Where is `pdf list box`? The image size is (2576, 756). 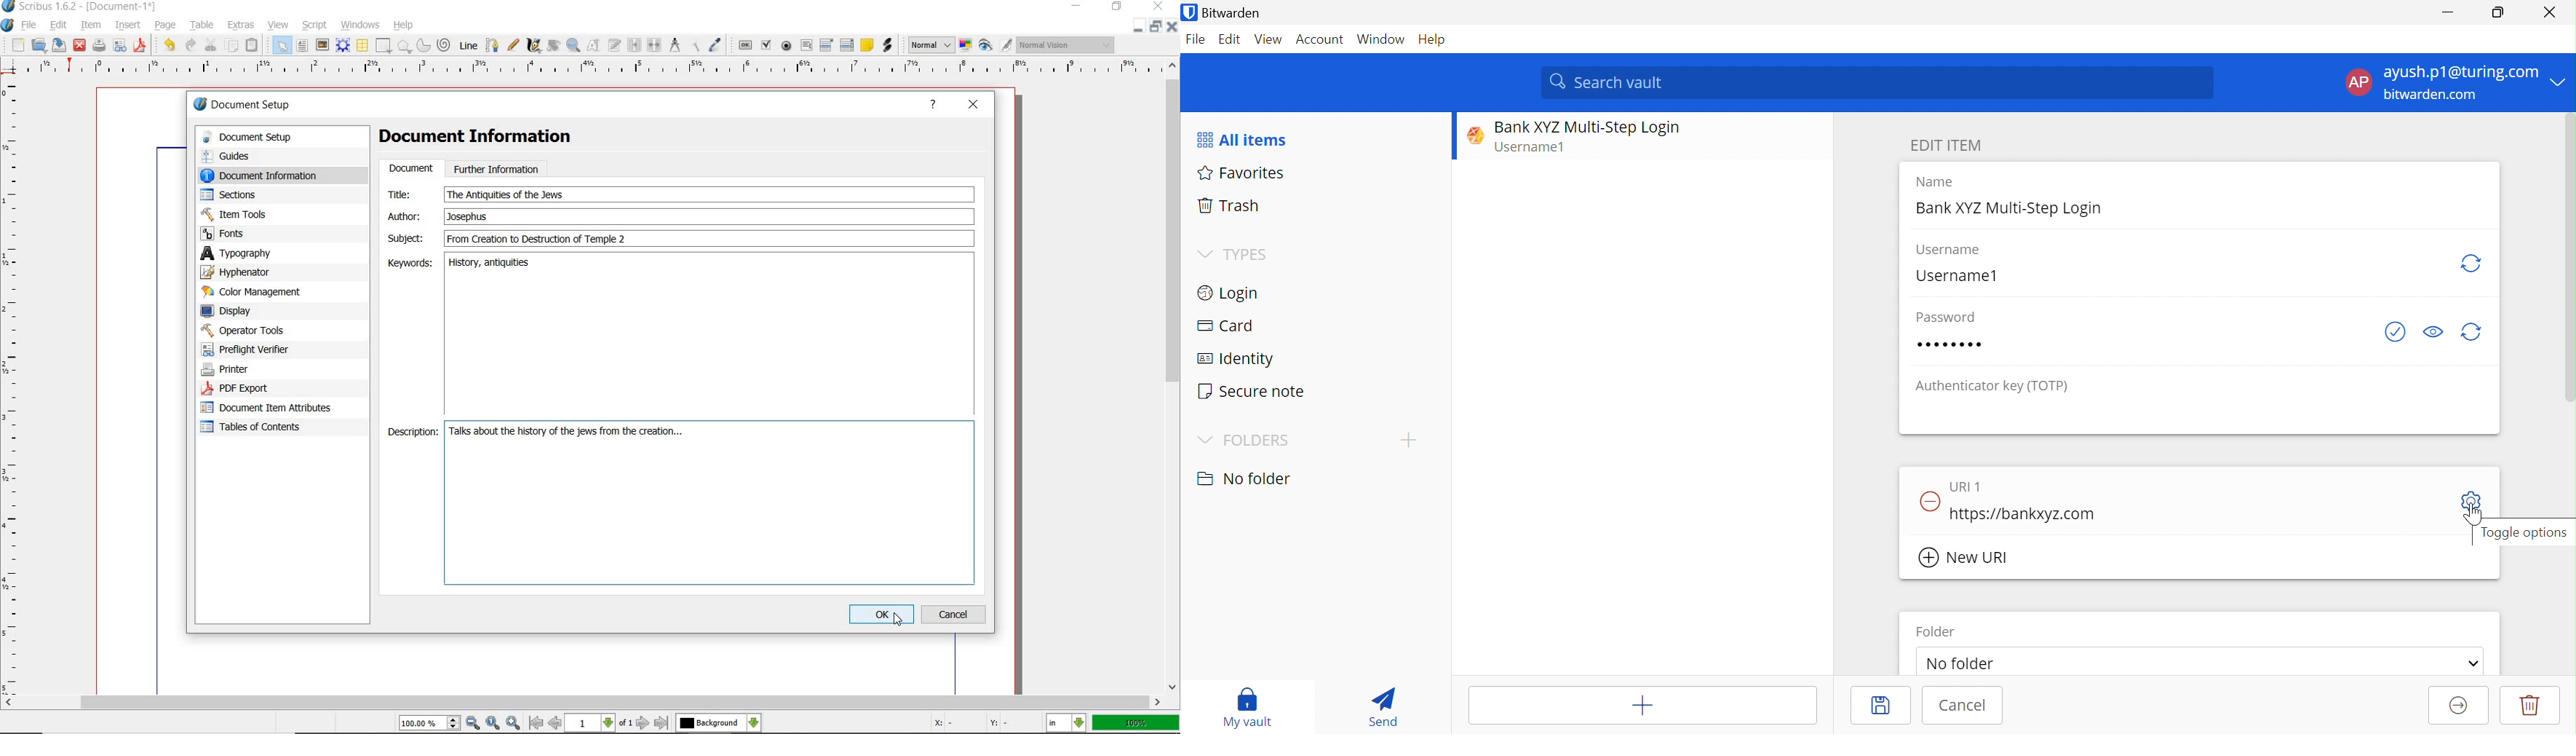 pdf list box is located at coordinates (846, 45).